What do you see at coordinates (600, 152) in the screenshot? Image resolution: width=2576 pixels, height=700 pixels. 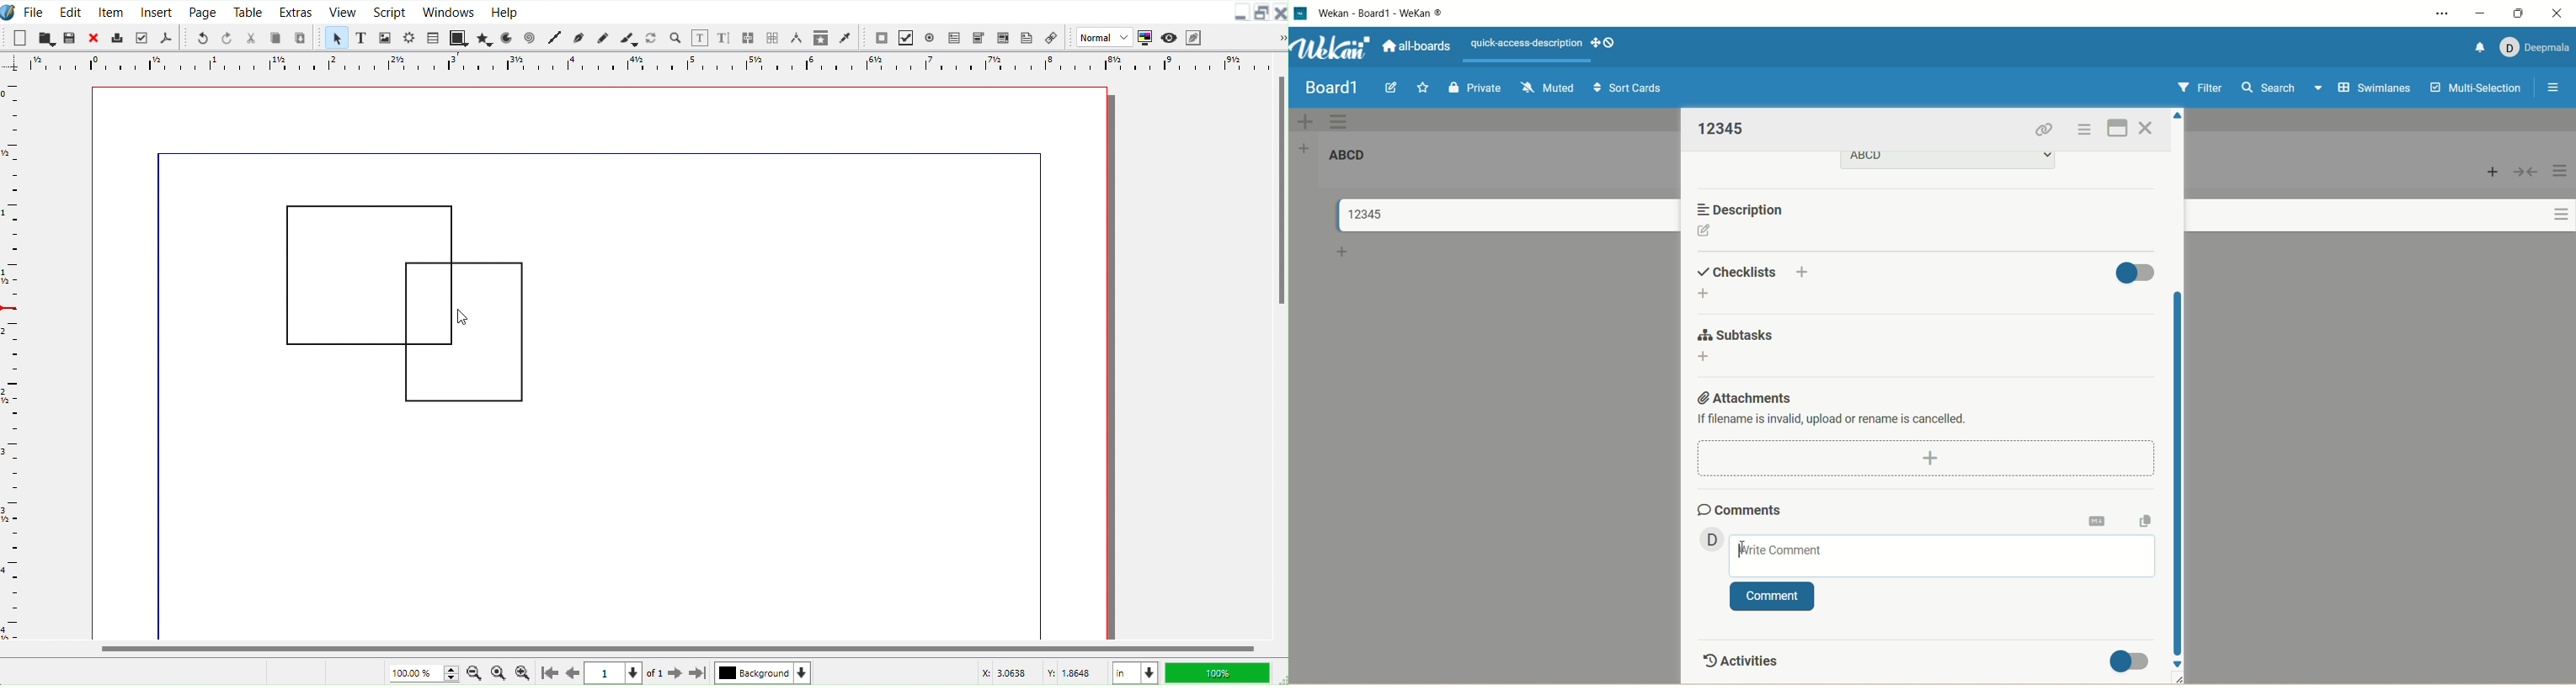 I see `line` at bounding box center [600, 152].